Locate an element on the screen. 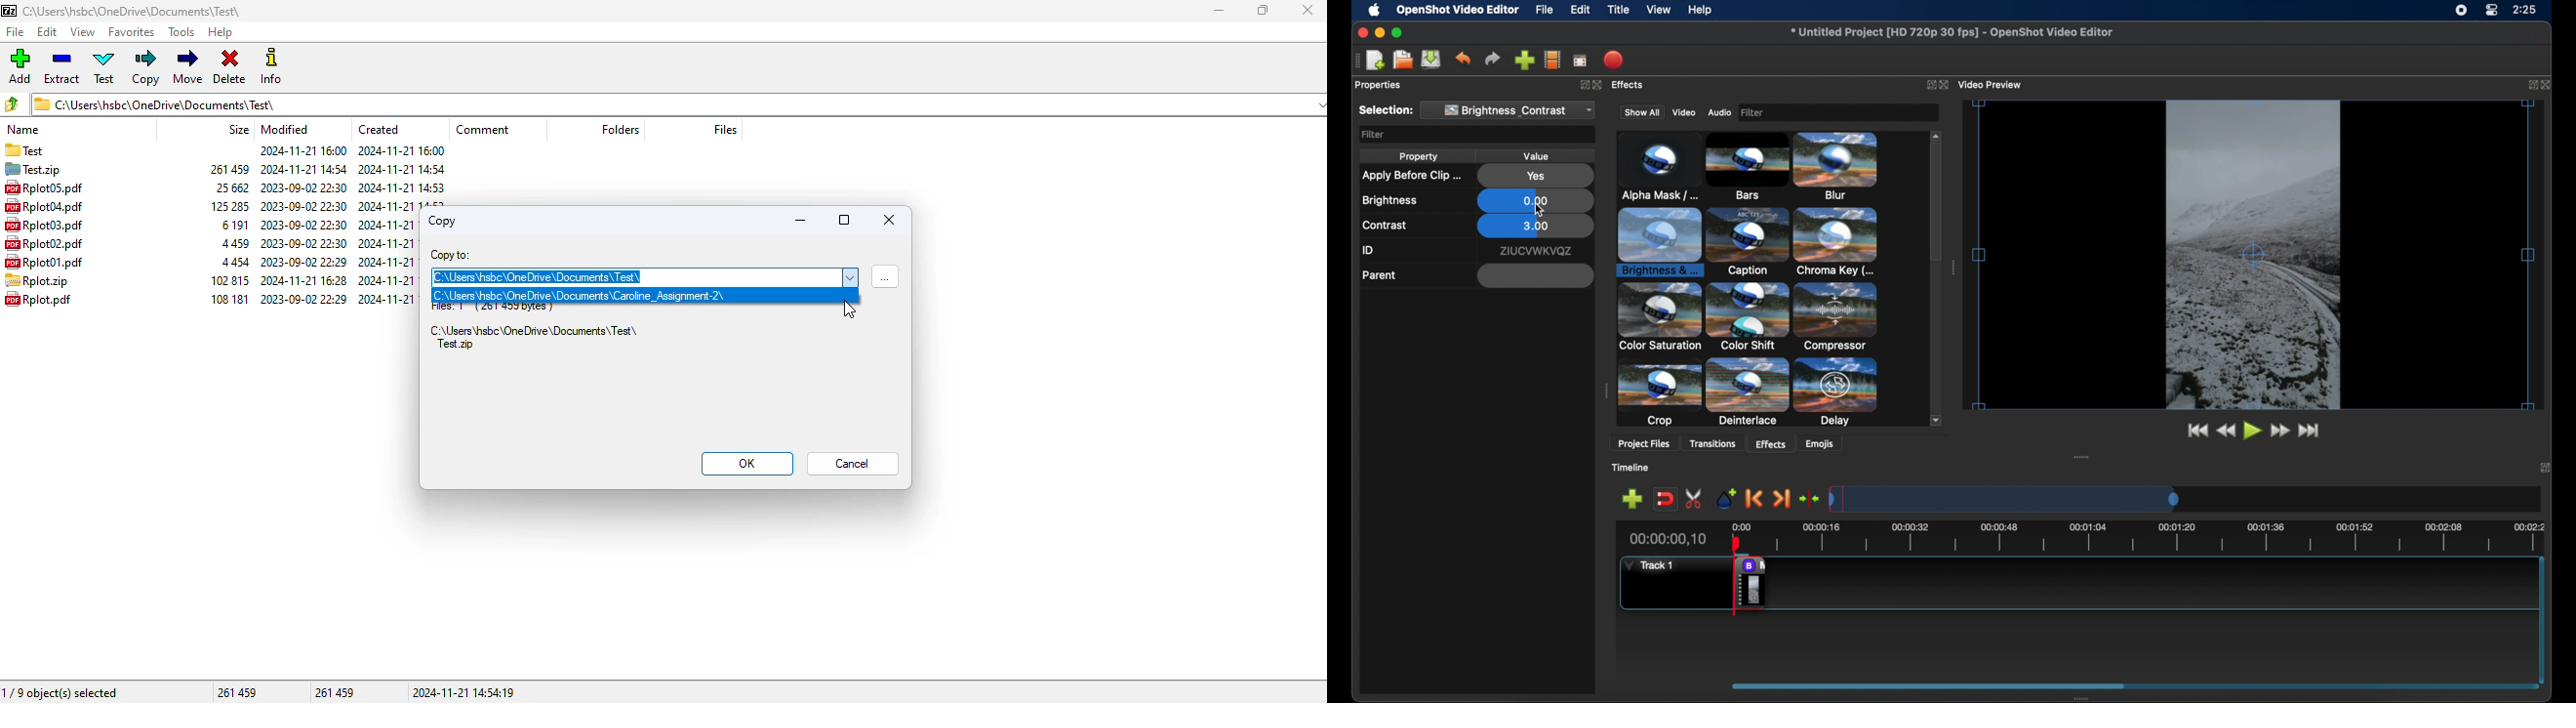  C:\Users\hsbc\OneDrive\Documents\Test\Test.zip is located at coordinates (534, 338).